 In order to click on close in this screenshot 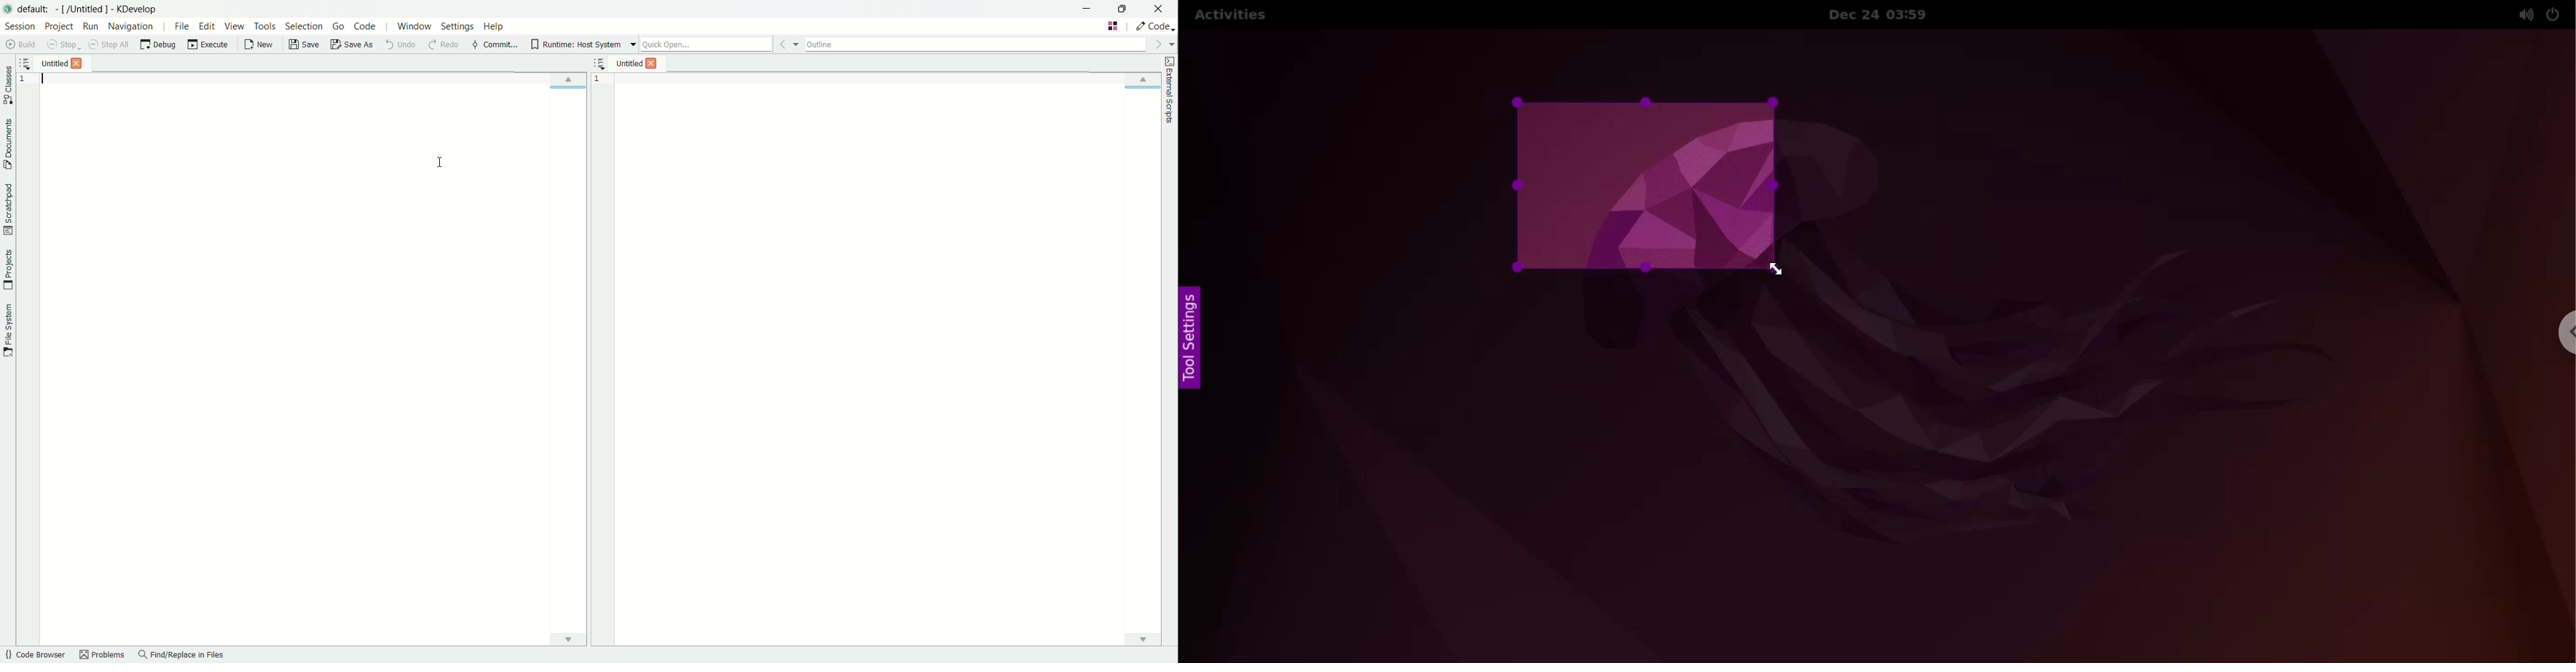, I will do `click(77, 64)`.